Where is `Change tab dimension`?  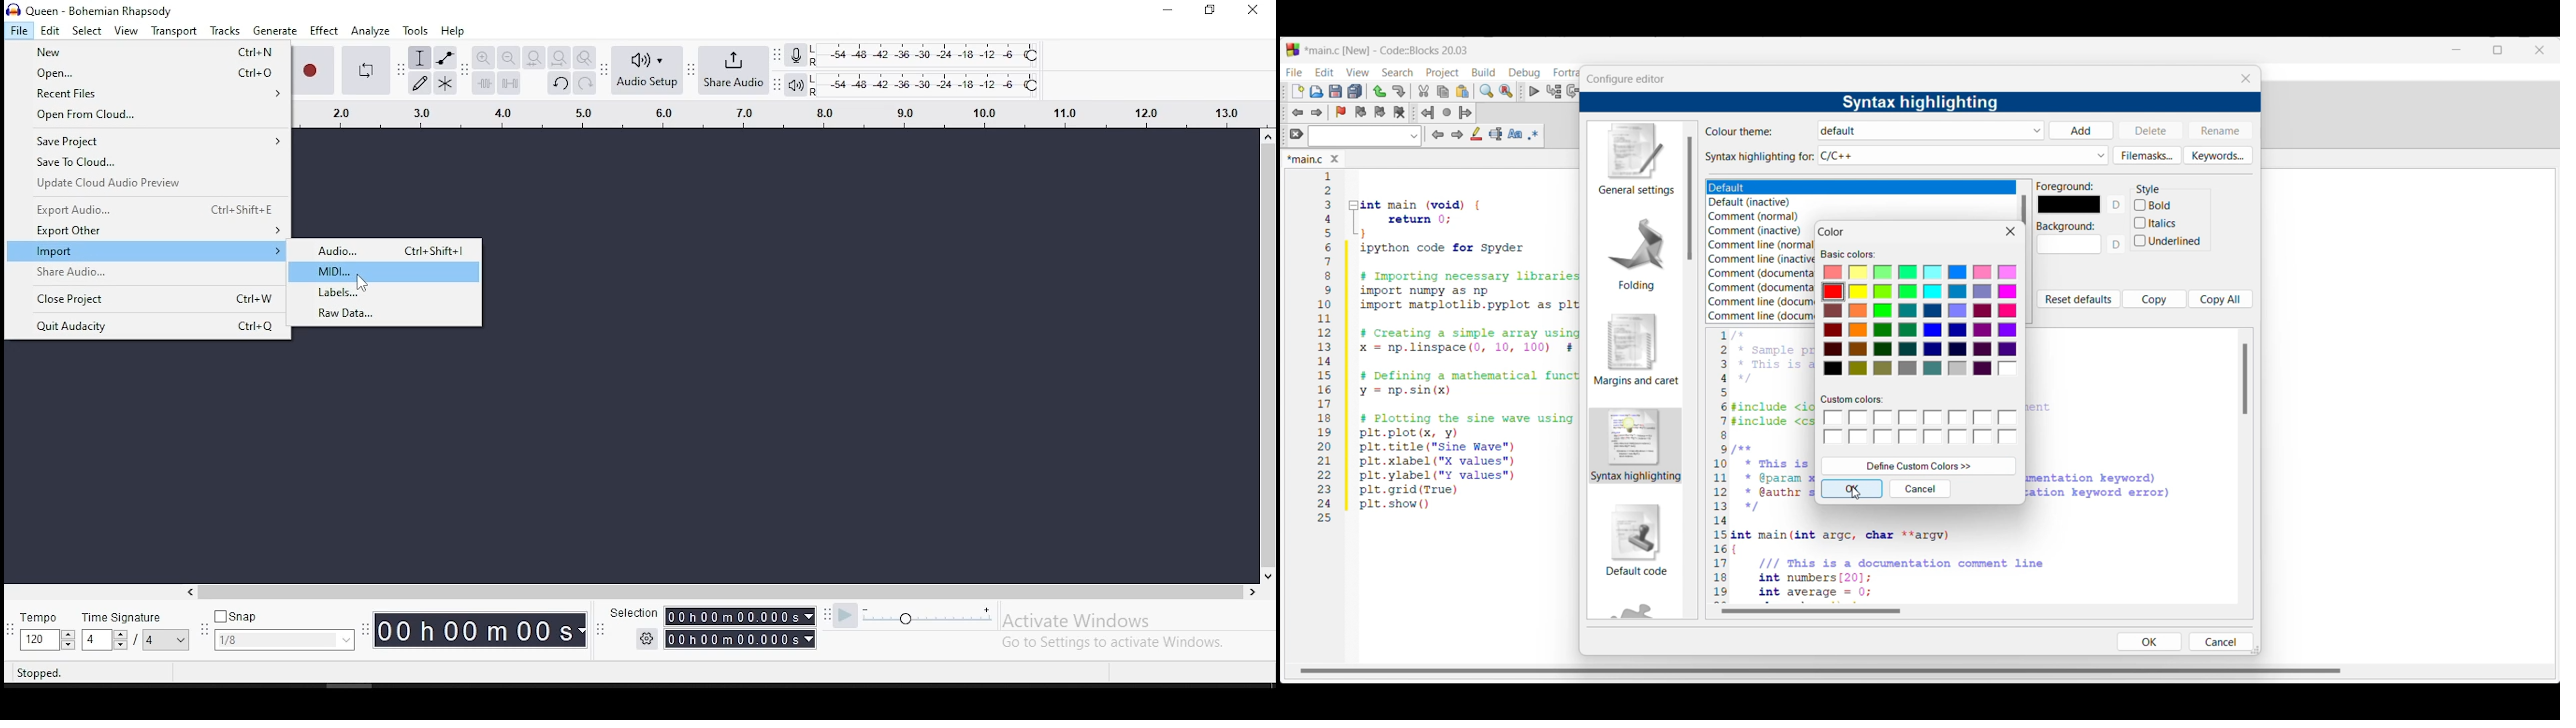 Change tab dimension is located at coordinates (2498, 50).